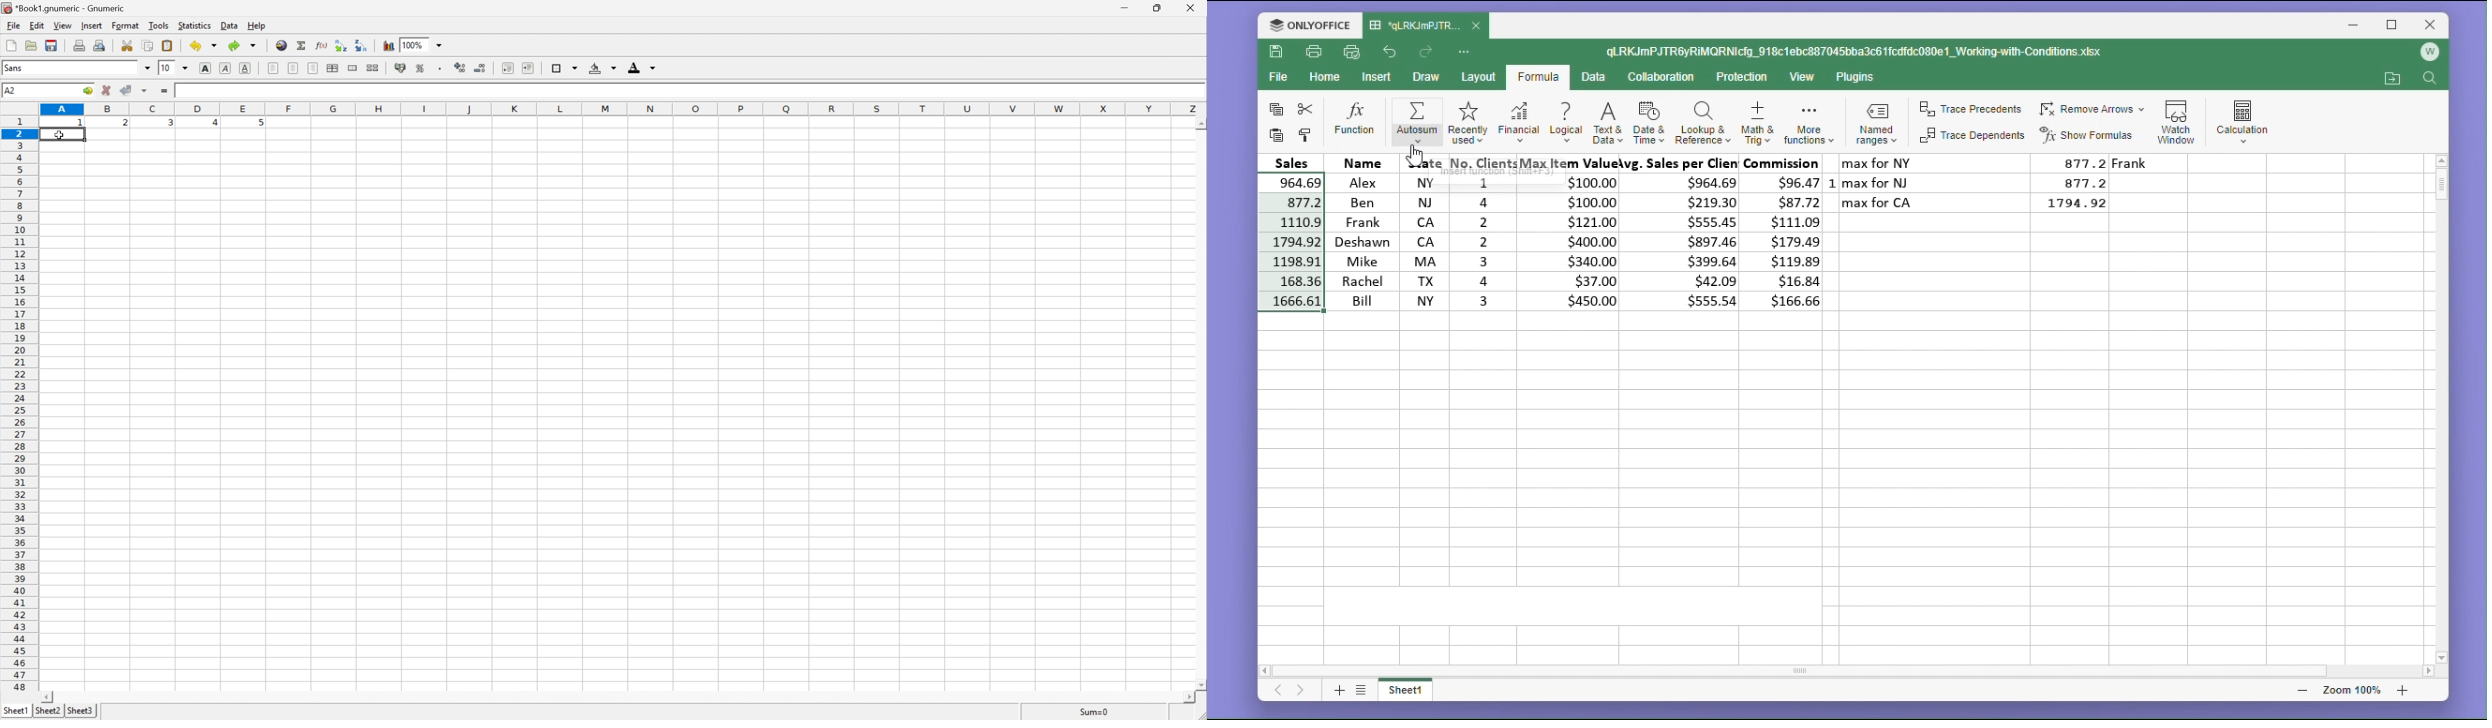  I want to click on no. of clients, so click(1480, 233).